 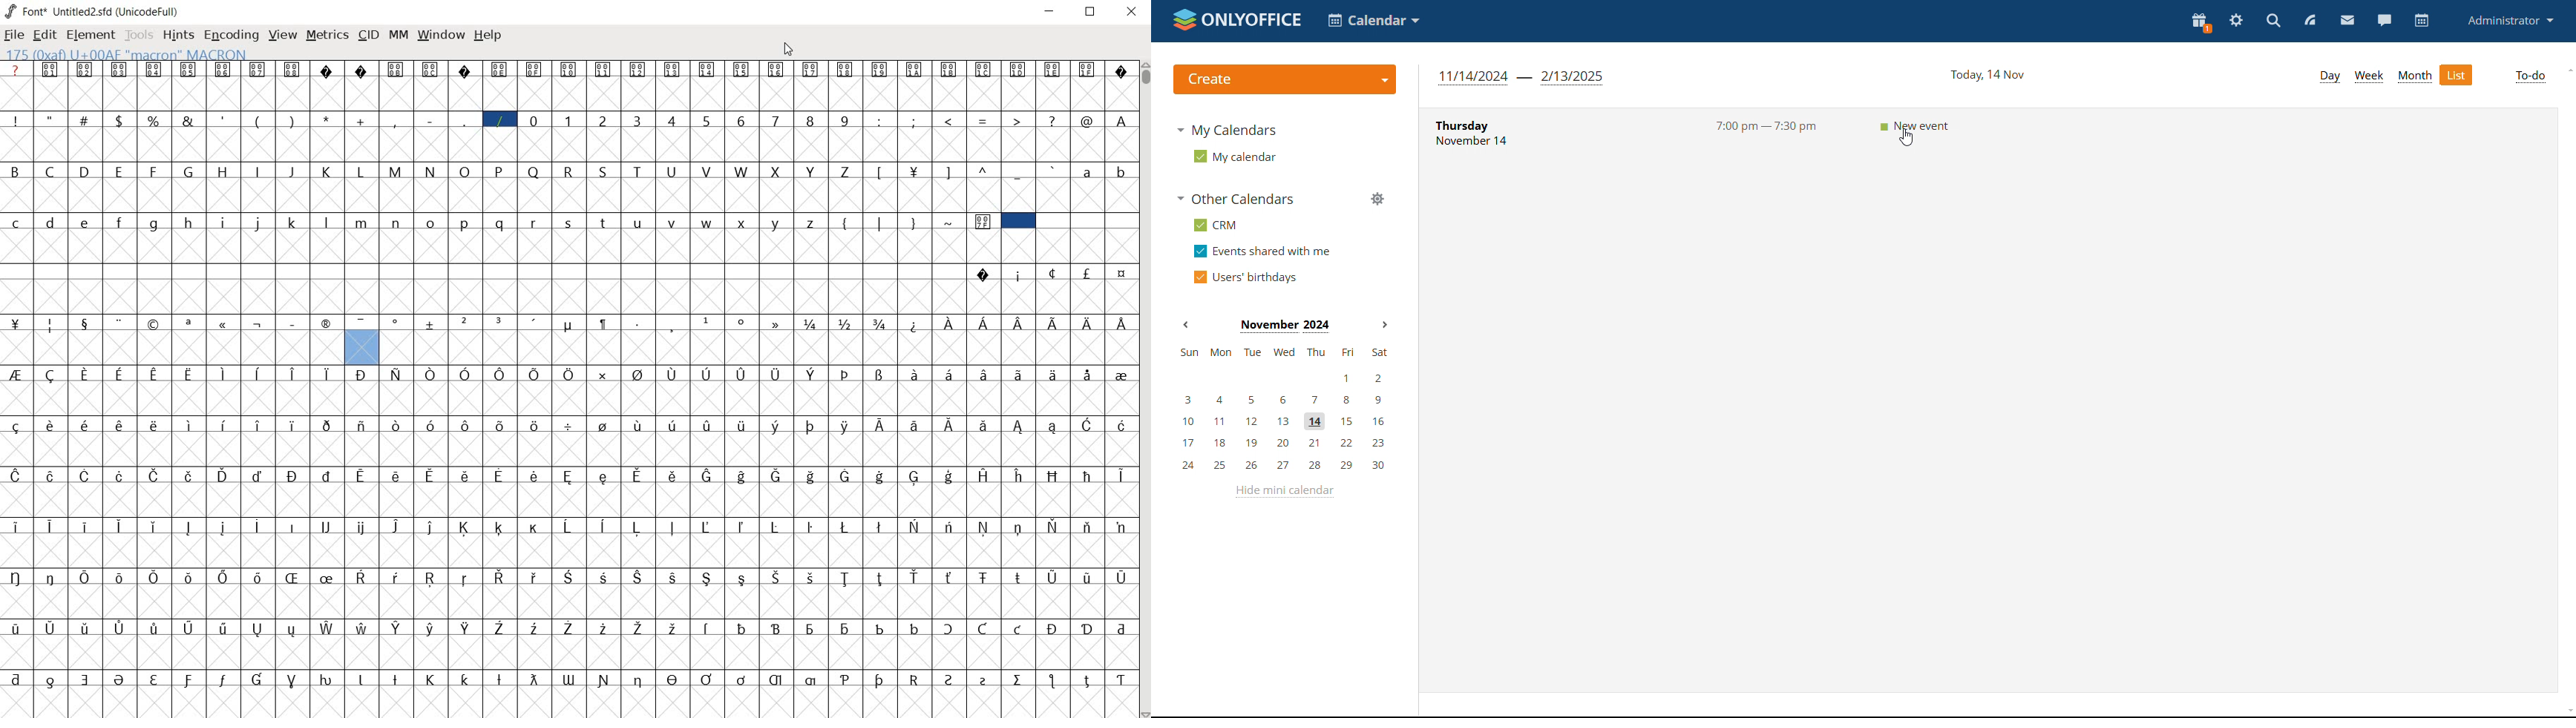 What do you see at coordinates (881, 121) in the screenshot?
I see `:` at bounding box center [881, 121].